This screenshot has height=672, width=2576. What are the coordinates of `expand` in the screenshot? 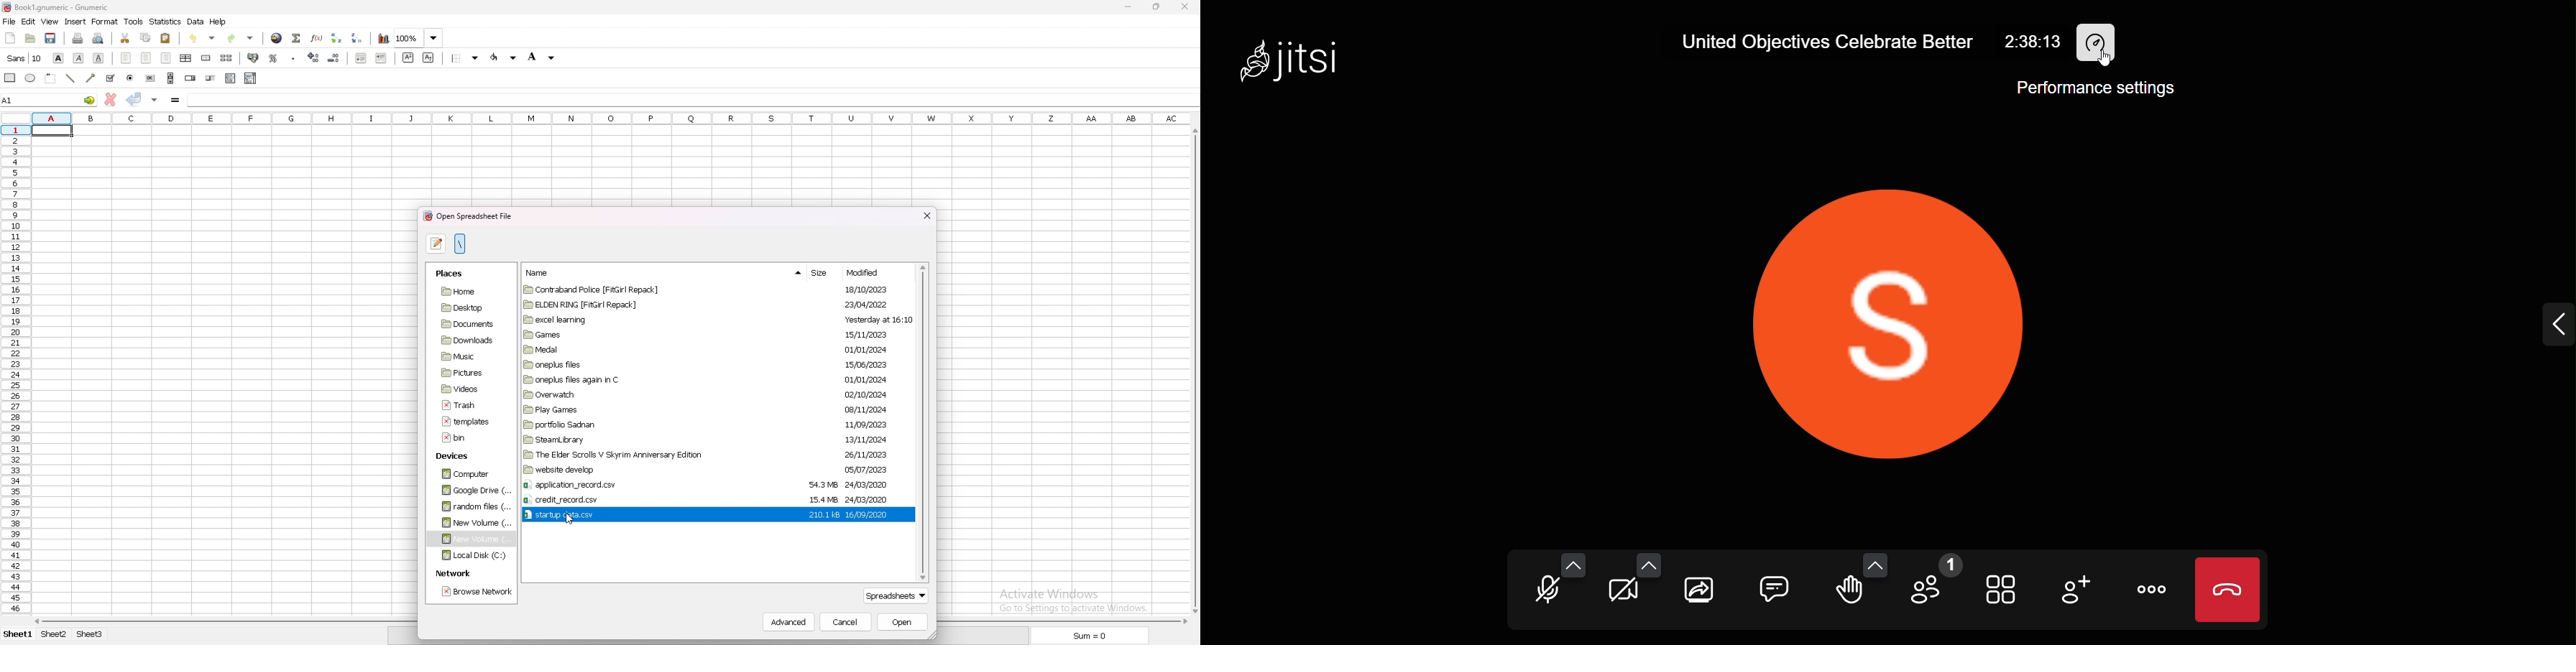 It's located at (2554, 322).